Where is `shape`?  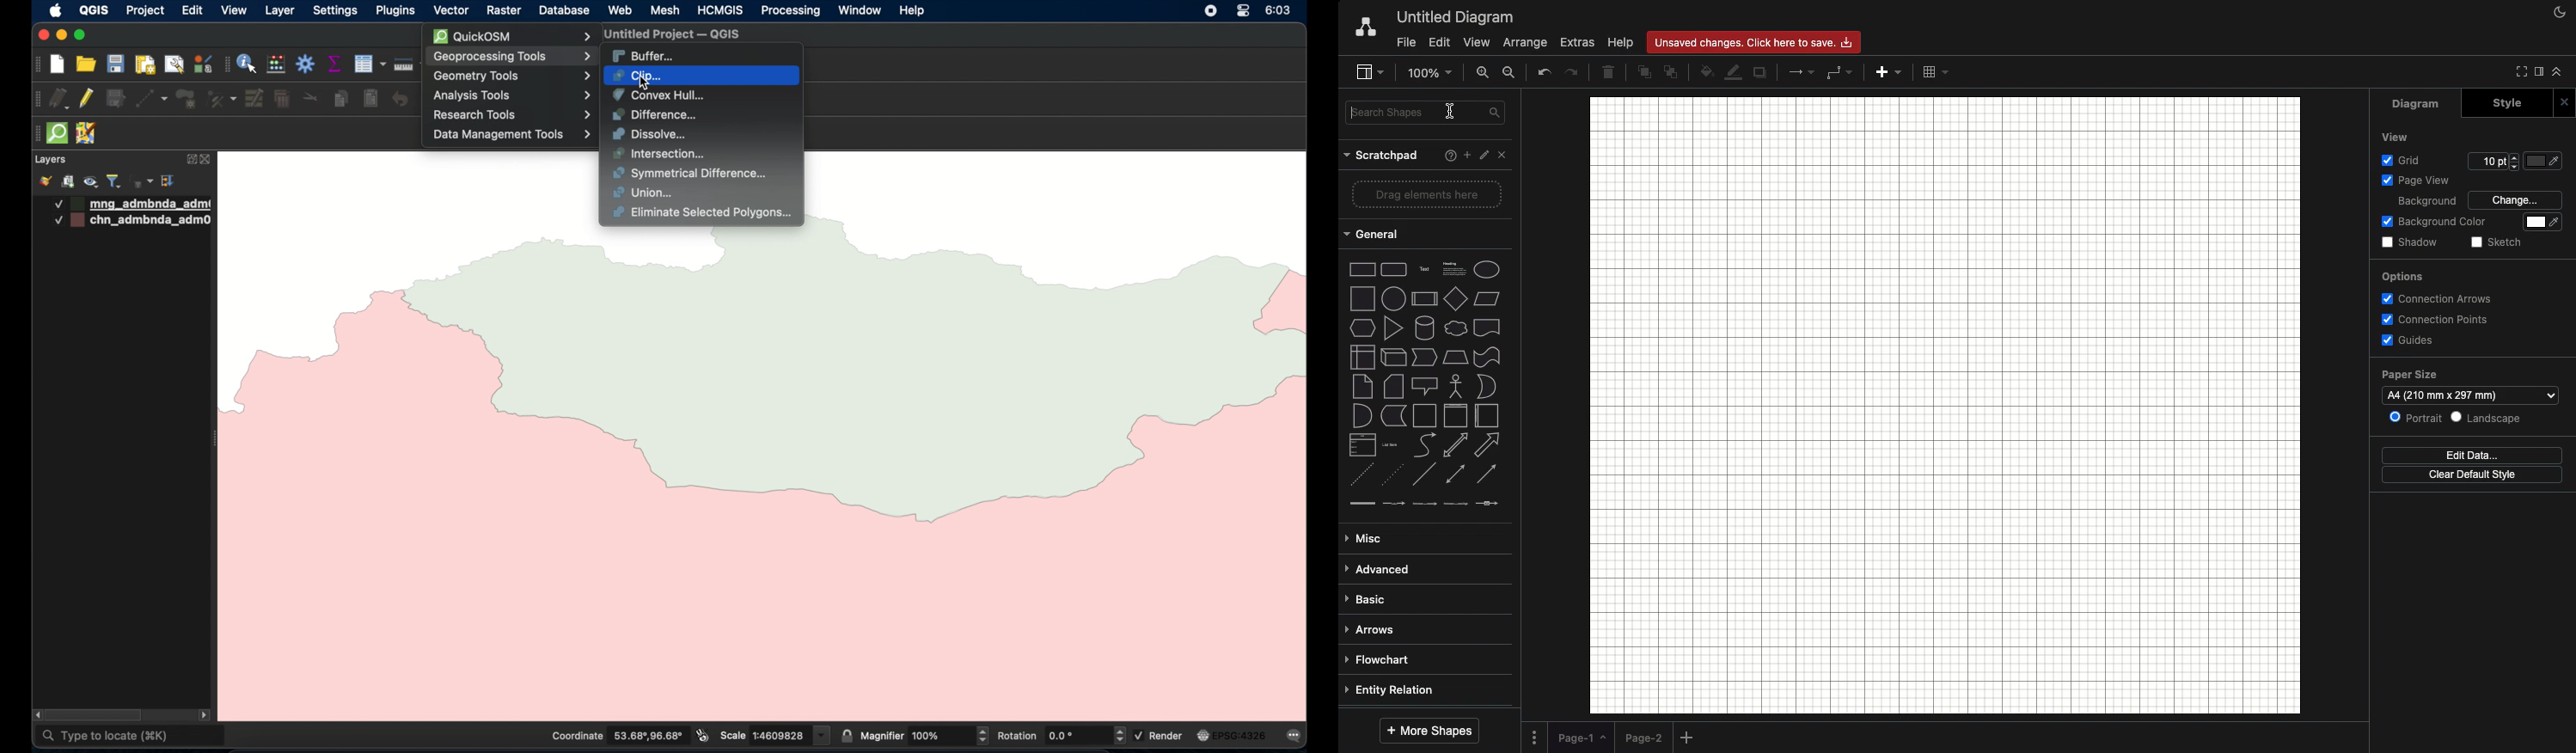 shape is located at coordinates (1428, 444).